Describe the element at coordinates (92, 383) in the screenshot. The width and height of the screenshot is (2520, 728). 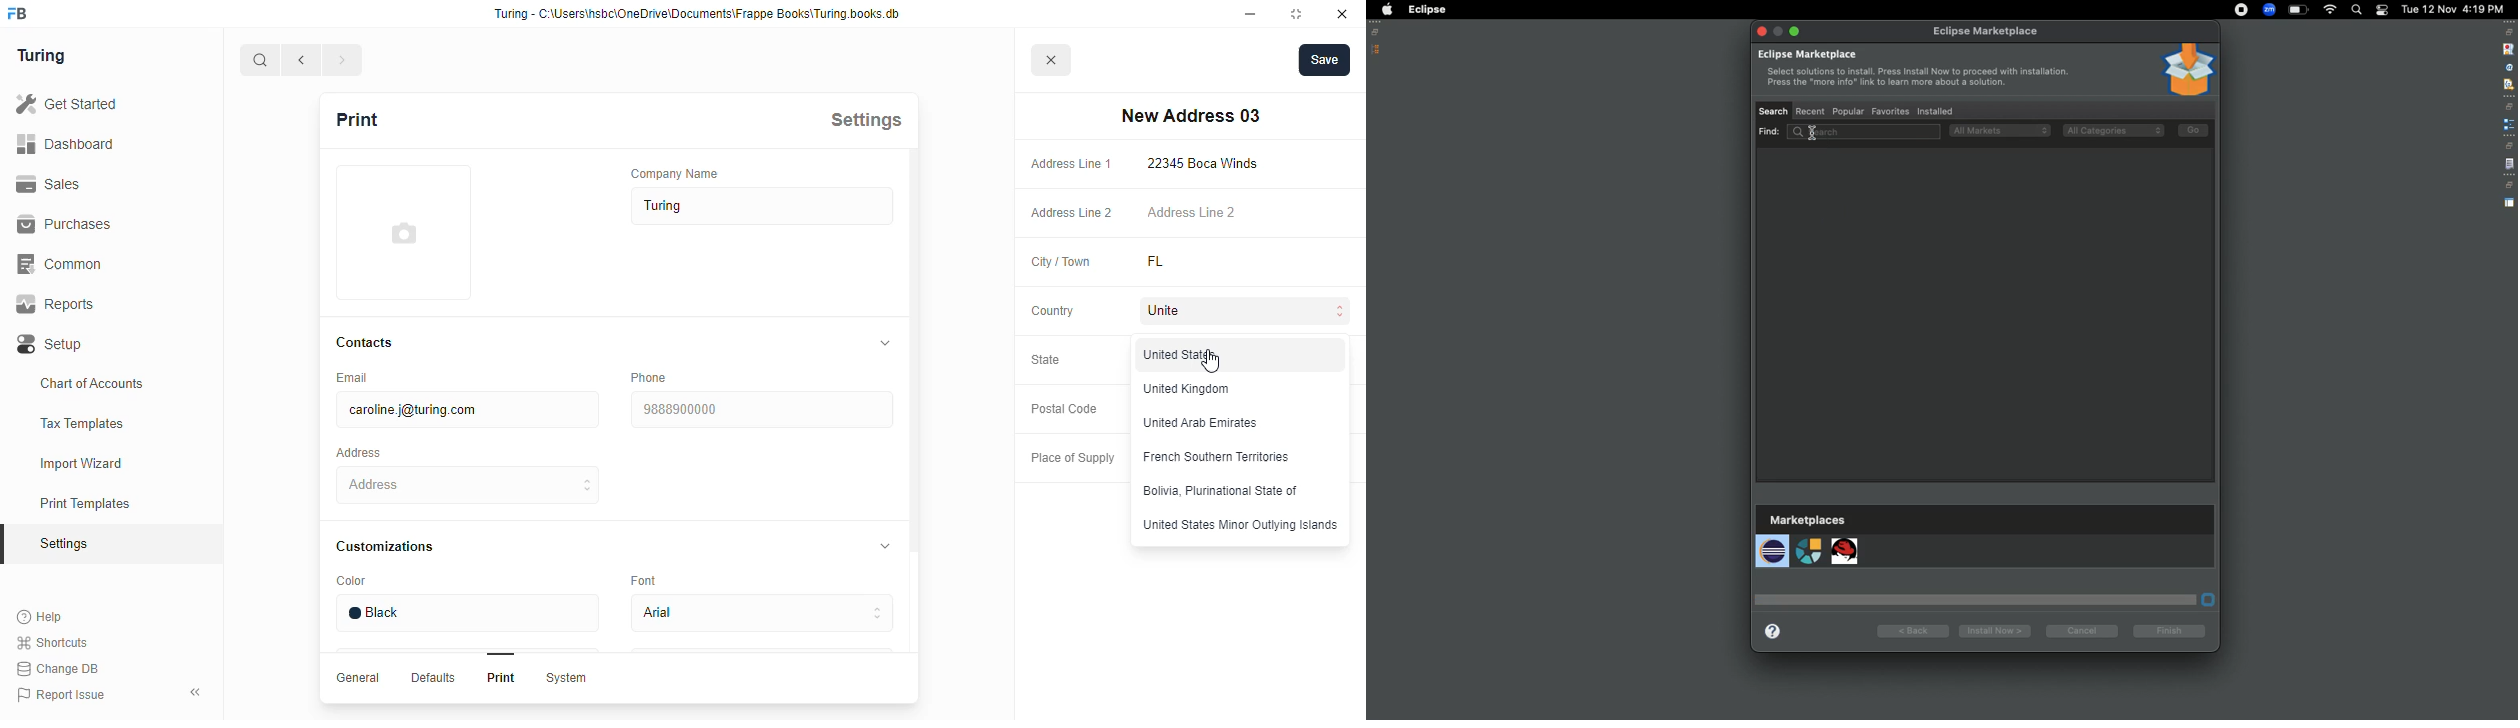
I see `chart of accounts` at that location.